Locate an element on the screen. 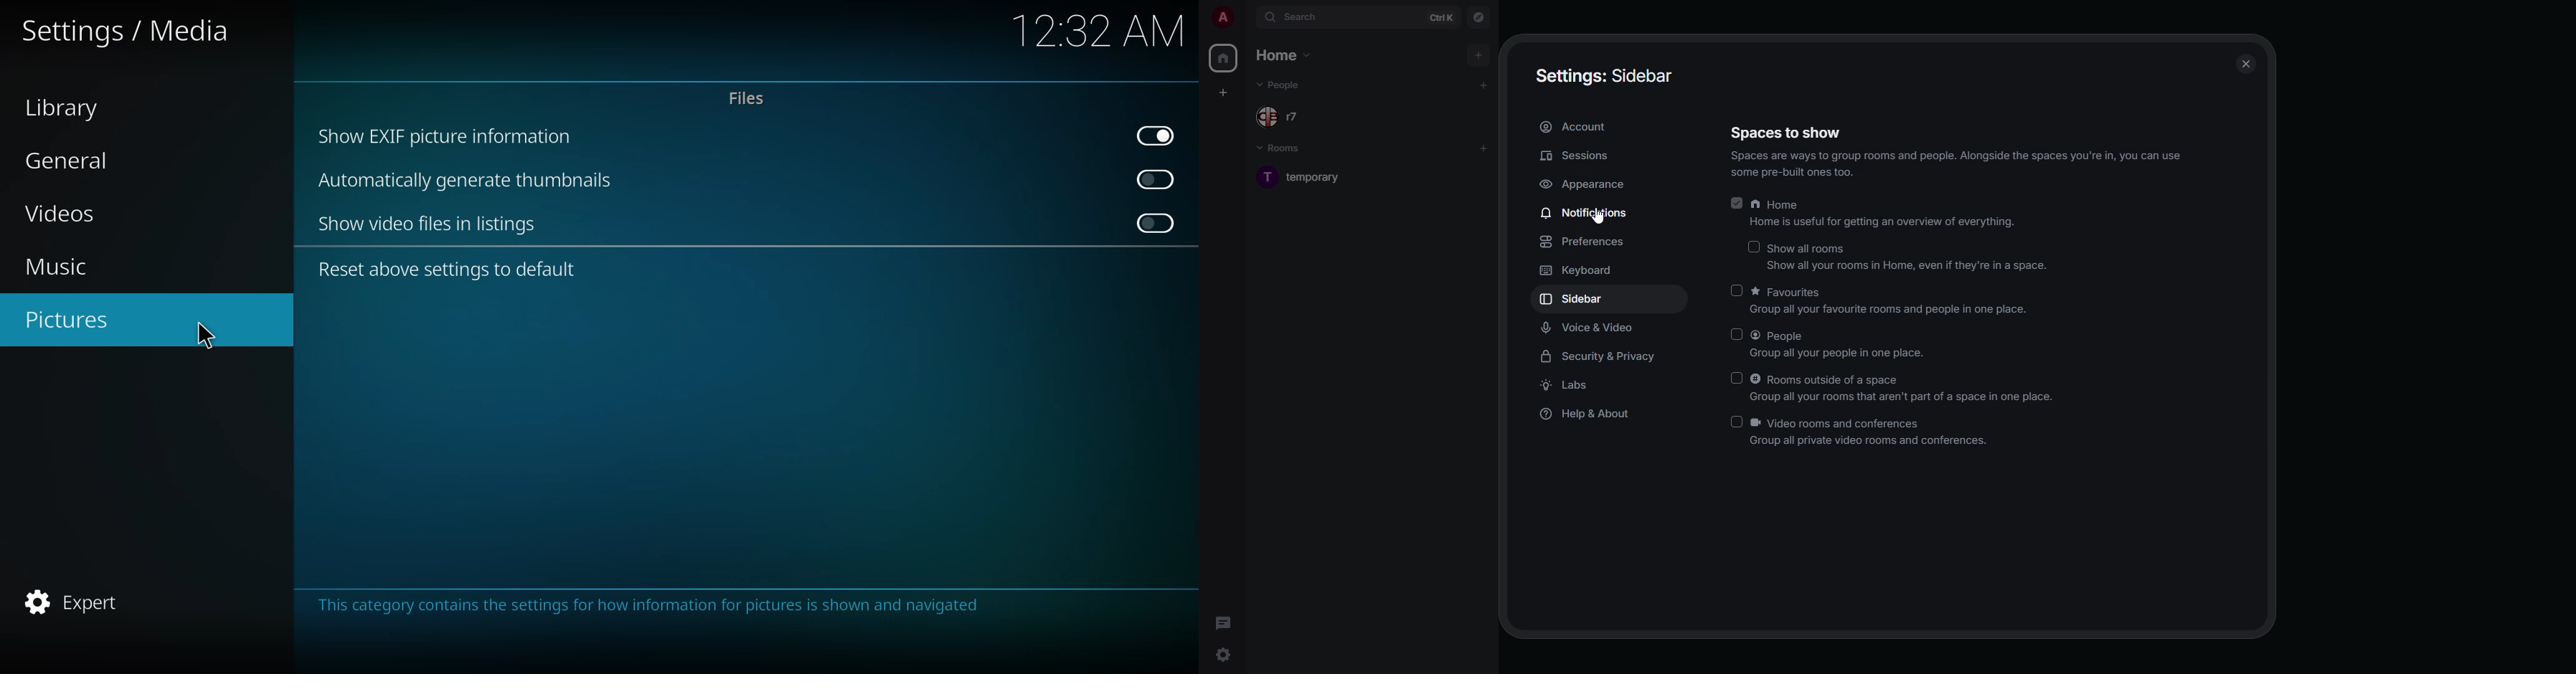 Image resolution: width=2576 pixels, height=700 pixels. room is located at coordinates (1319, 176).